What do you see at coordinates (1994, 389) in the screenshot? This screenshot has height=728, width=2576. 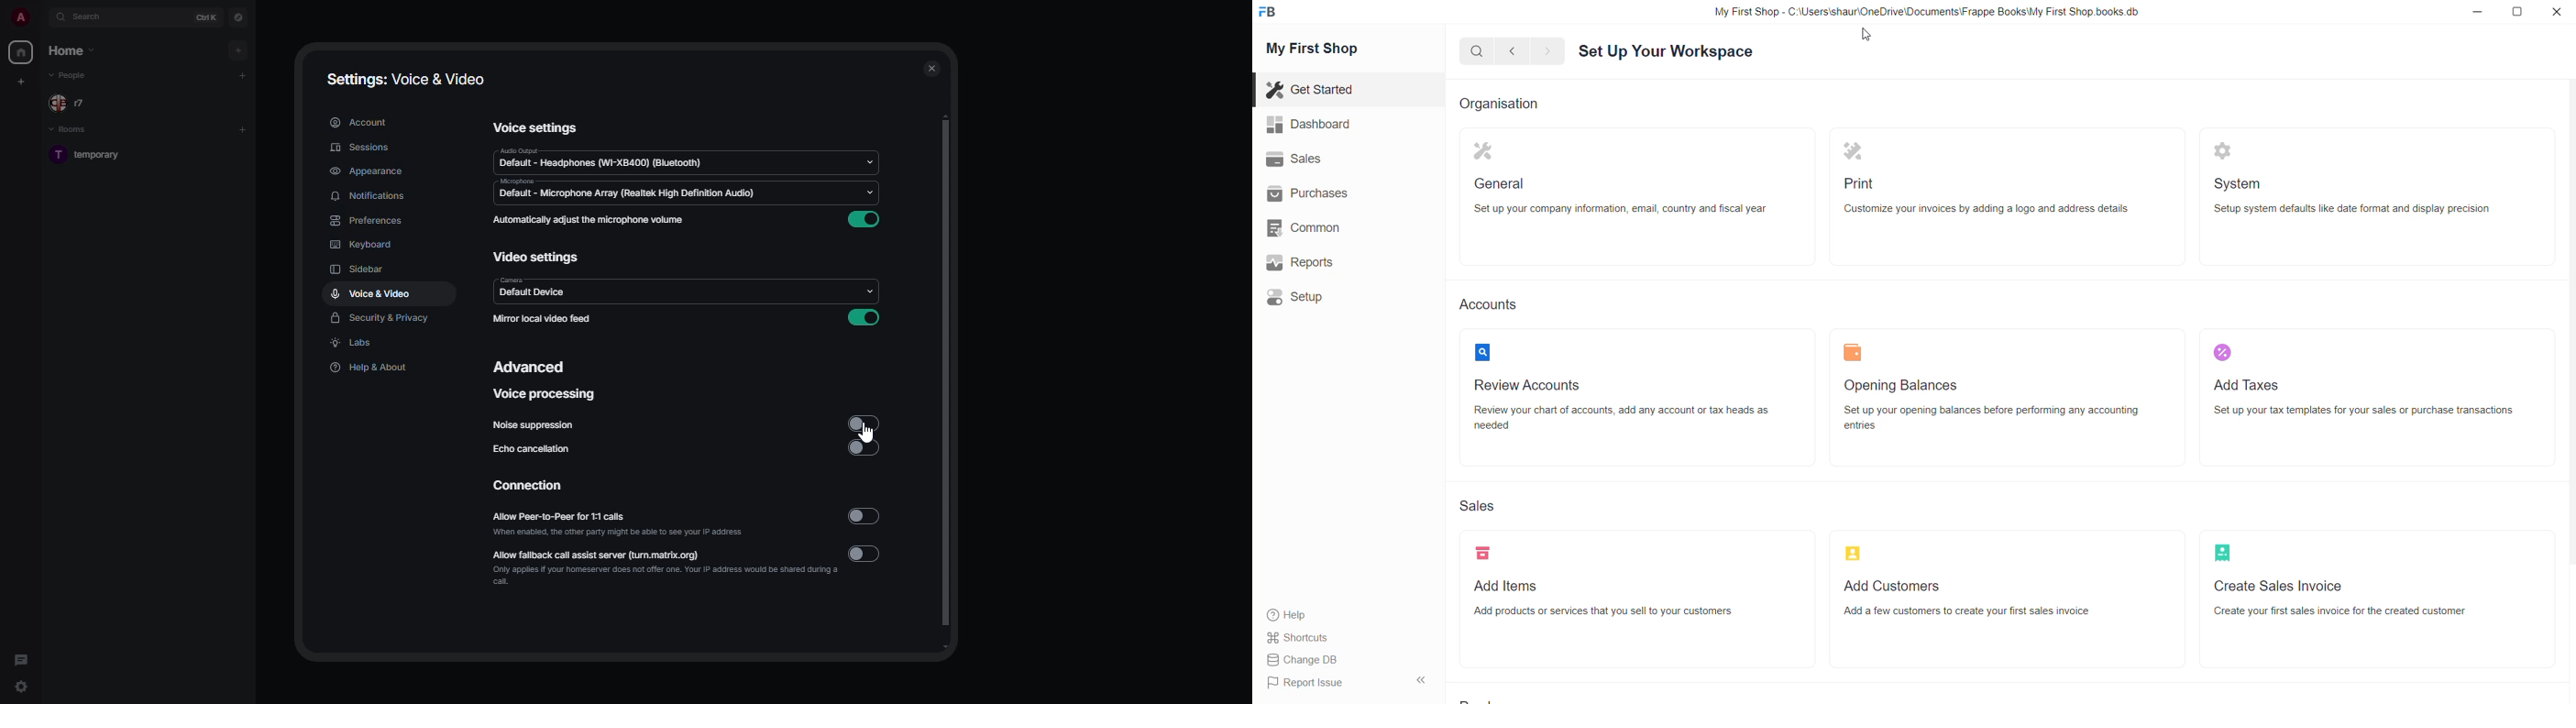 I see `Opening Balances ` at bounding box center [1994, 389].